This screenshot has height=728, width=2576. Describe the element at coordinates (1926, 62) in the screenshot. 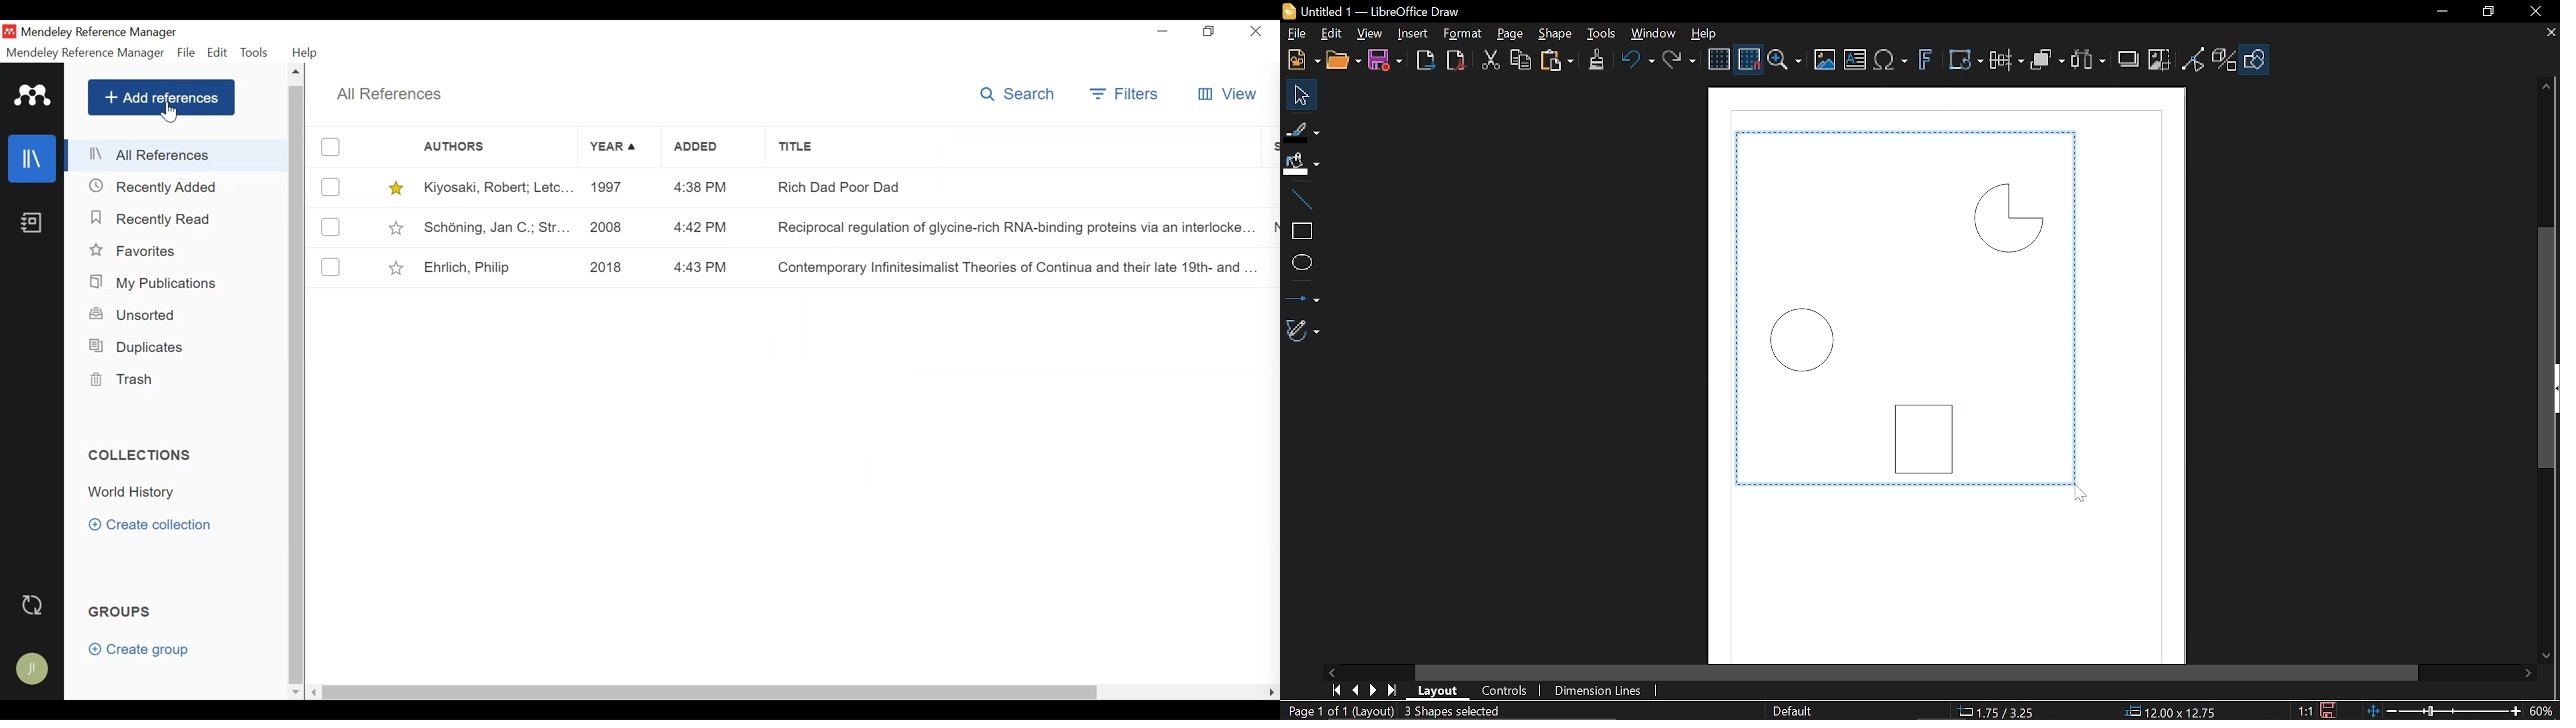

I see `Insert Fontwork` at that location.